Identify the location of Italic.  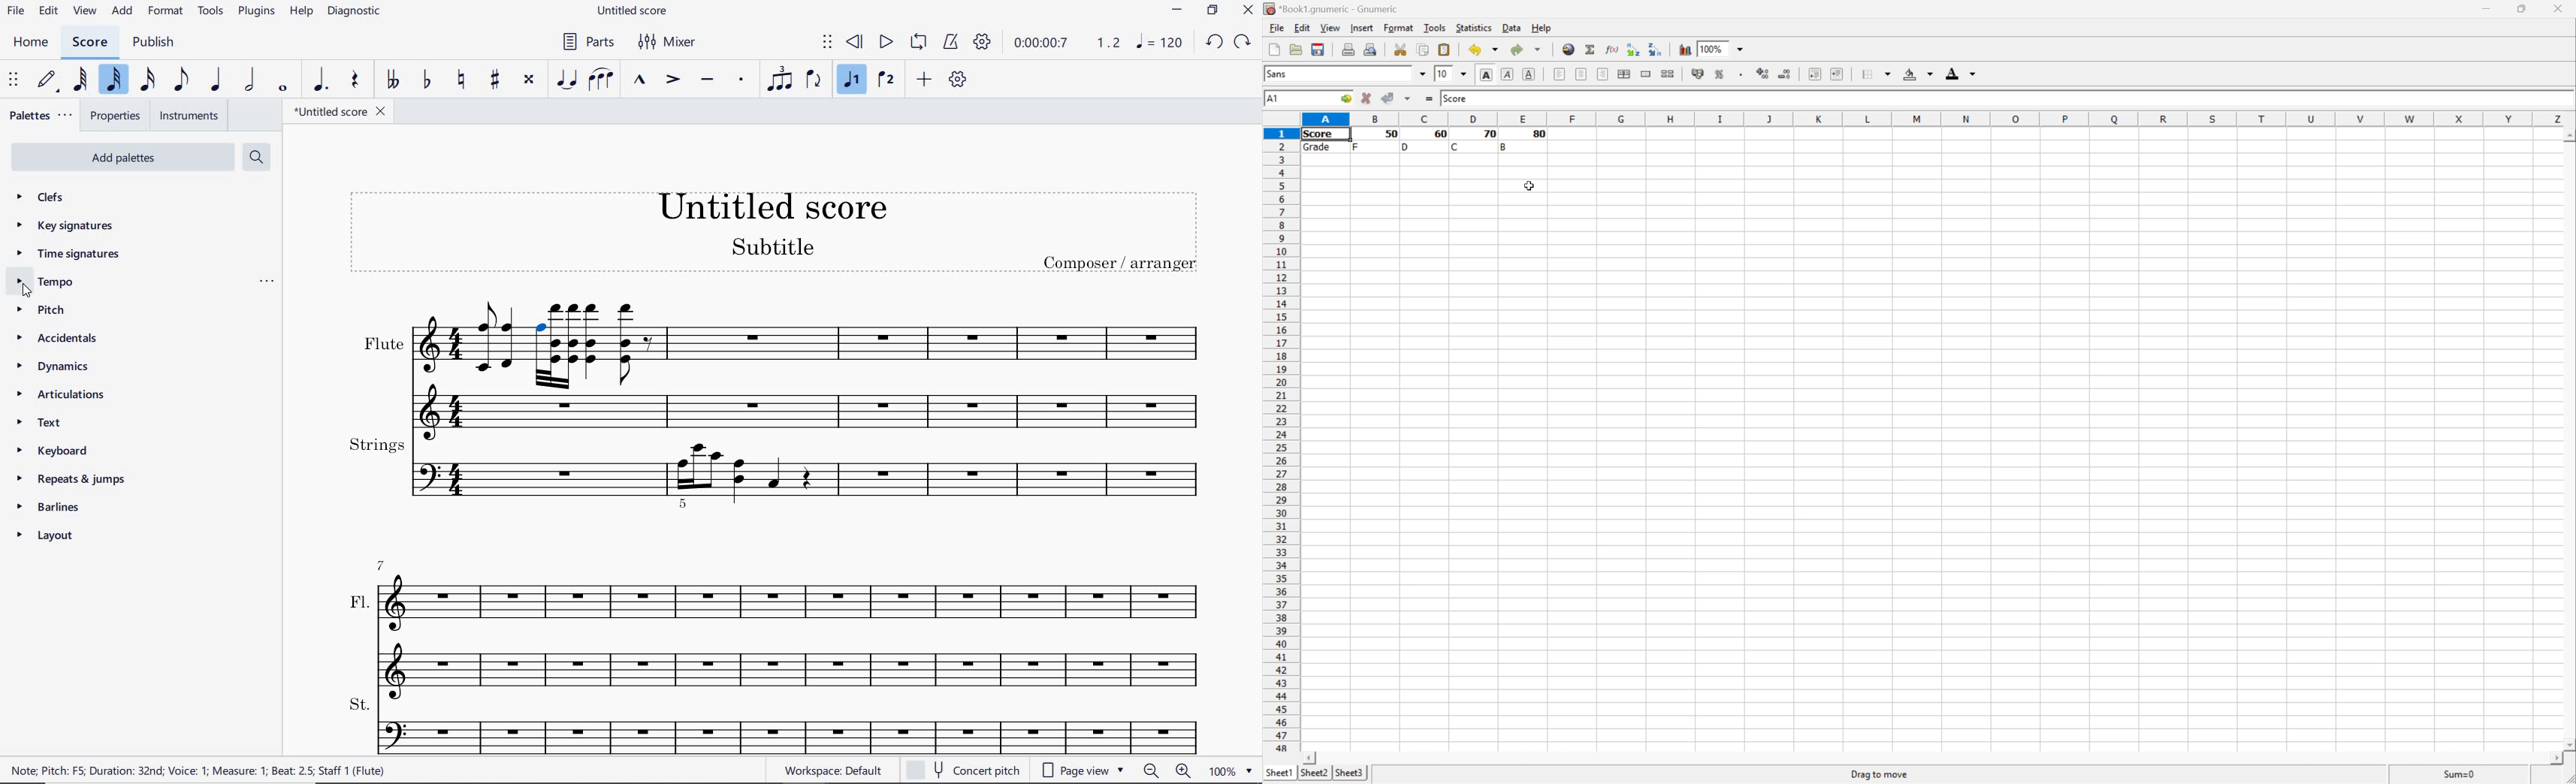
(1505, 75).